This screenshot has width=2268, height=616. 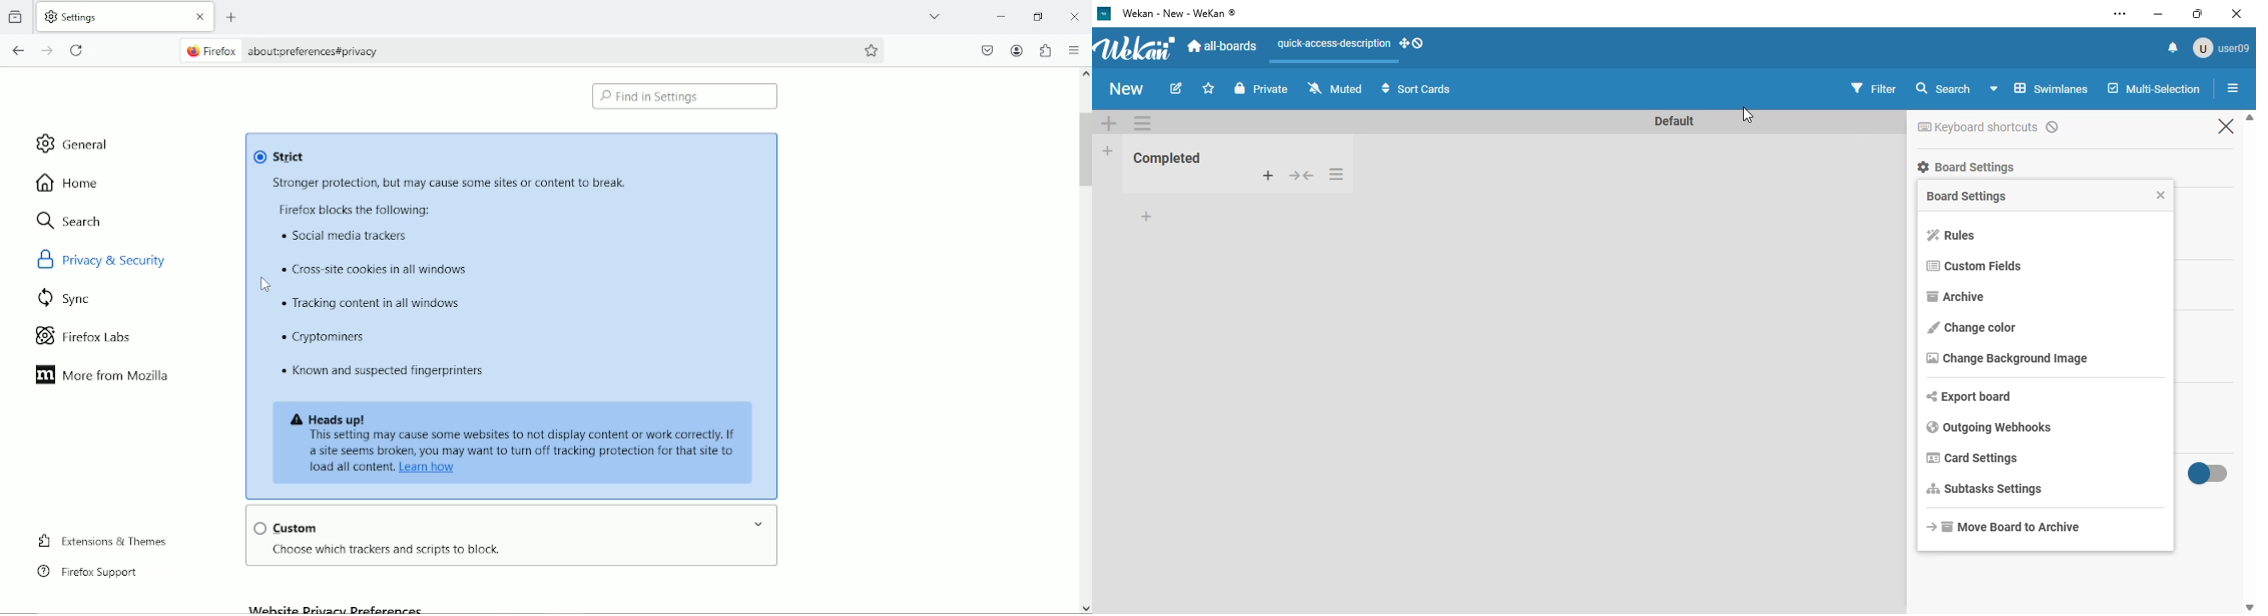 What do you see at coordinates (70, 220) in the screenshot?
I see `search` at bounding box center [70, 220].